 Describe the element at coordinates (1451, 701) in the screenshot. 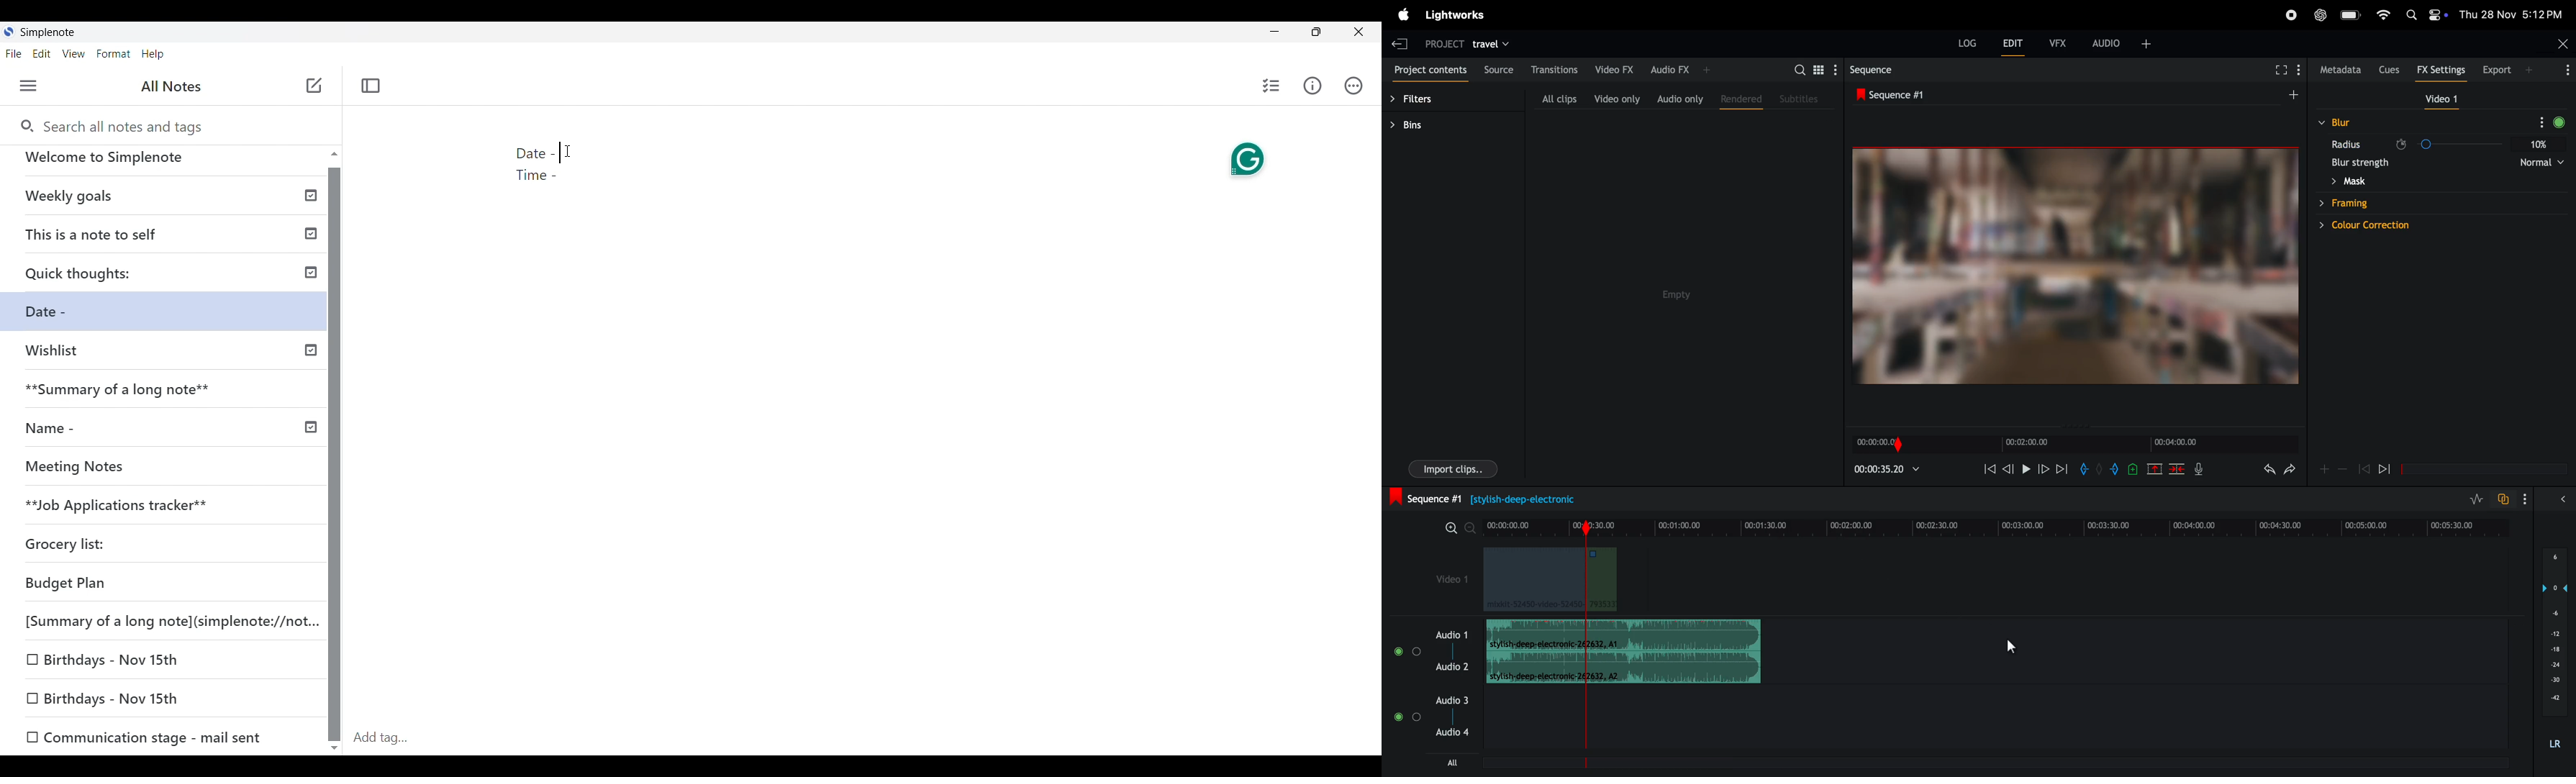

I see `Audio 3` at that location.